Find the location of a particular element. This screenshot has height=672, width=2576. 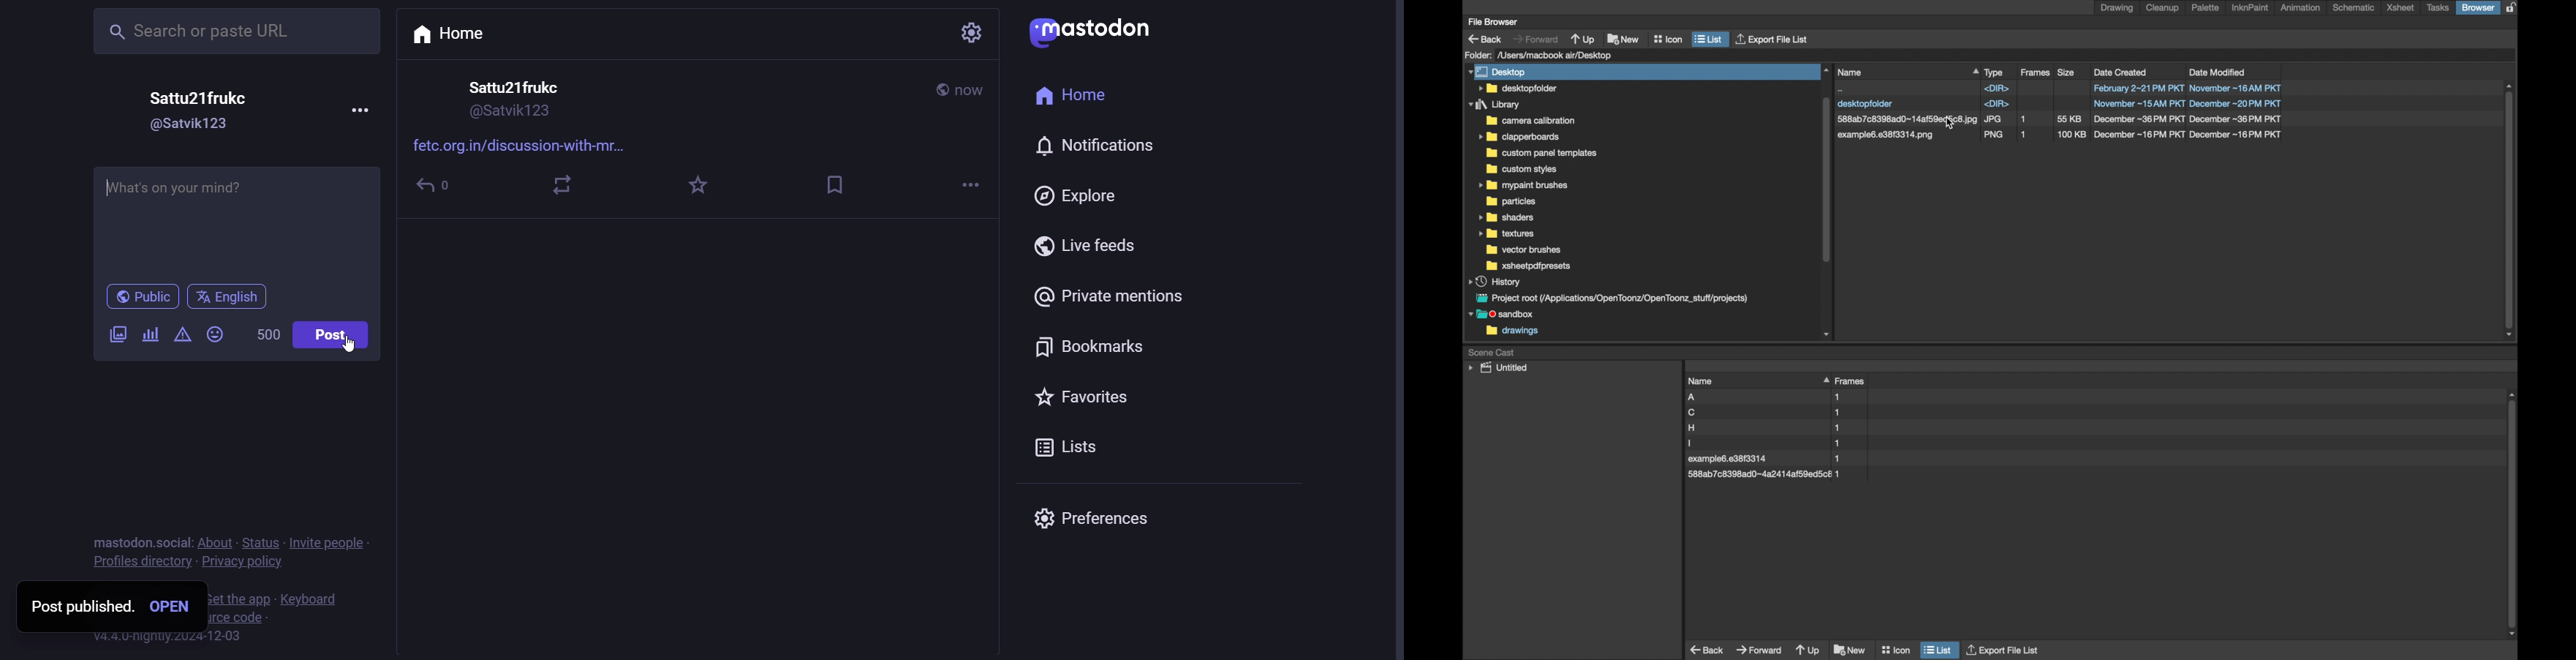

drag handle is located at coordinates (1825, 379).